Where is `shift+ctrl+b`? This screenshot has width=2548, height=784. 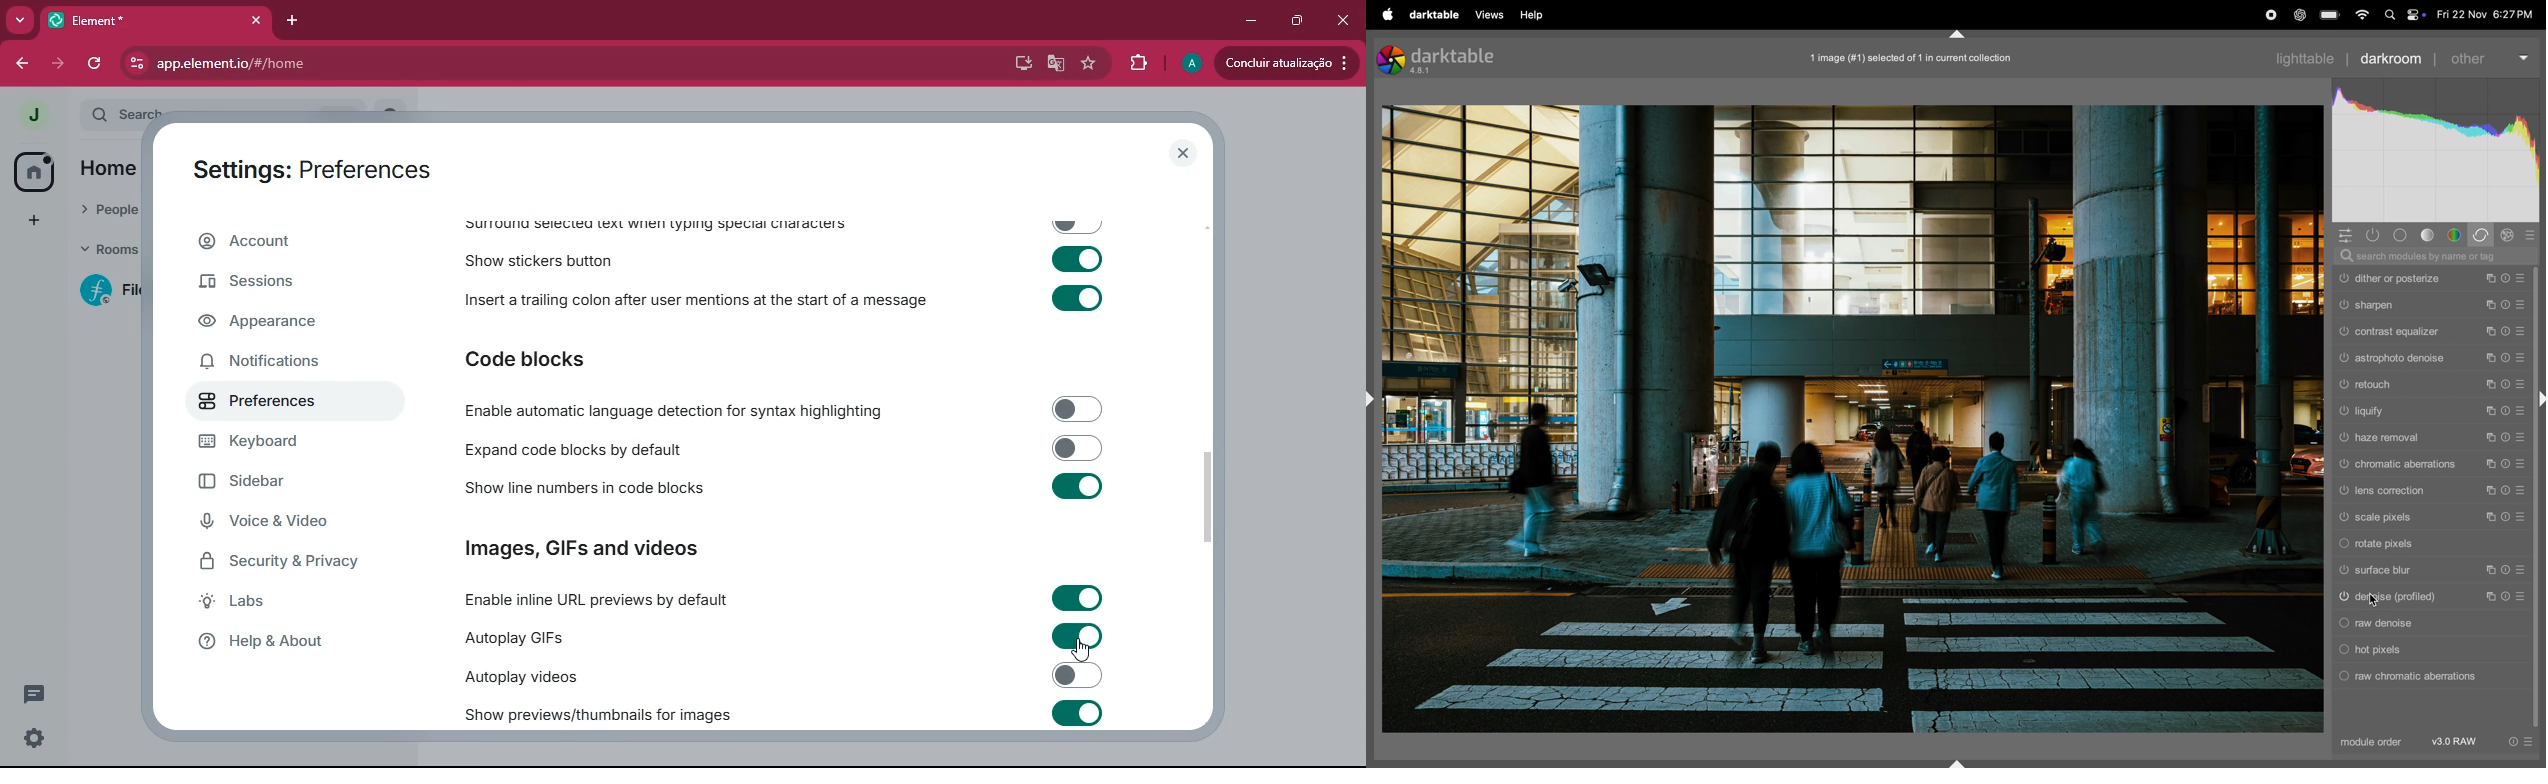
shift+ctrl+b is located at coordinates (1958, 762).